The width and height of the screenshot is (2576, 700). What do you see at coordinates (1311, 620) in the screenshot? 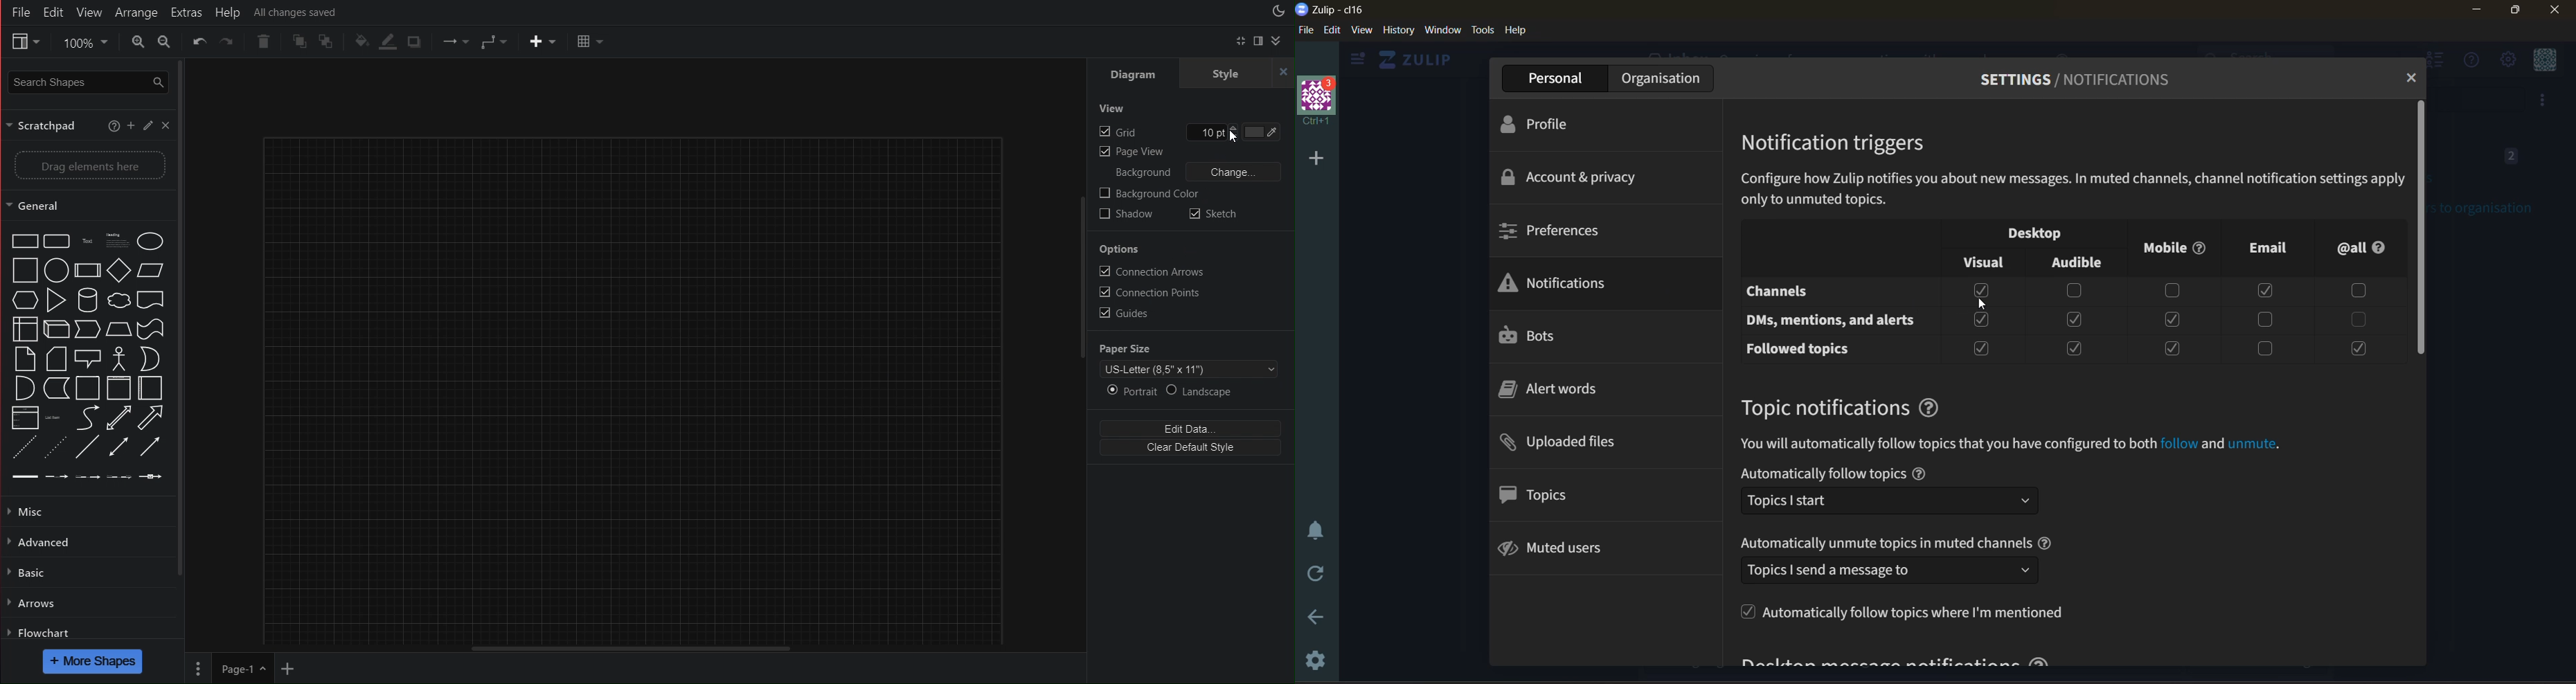
I see `go back` at bounding box center [1311, 620].